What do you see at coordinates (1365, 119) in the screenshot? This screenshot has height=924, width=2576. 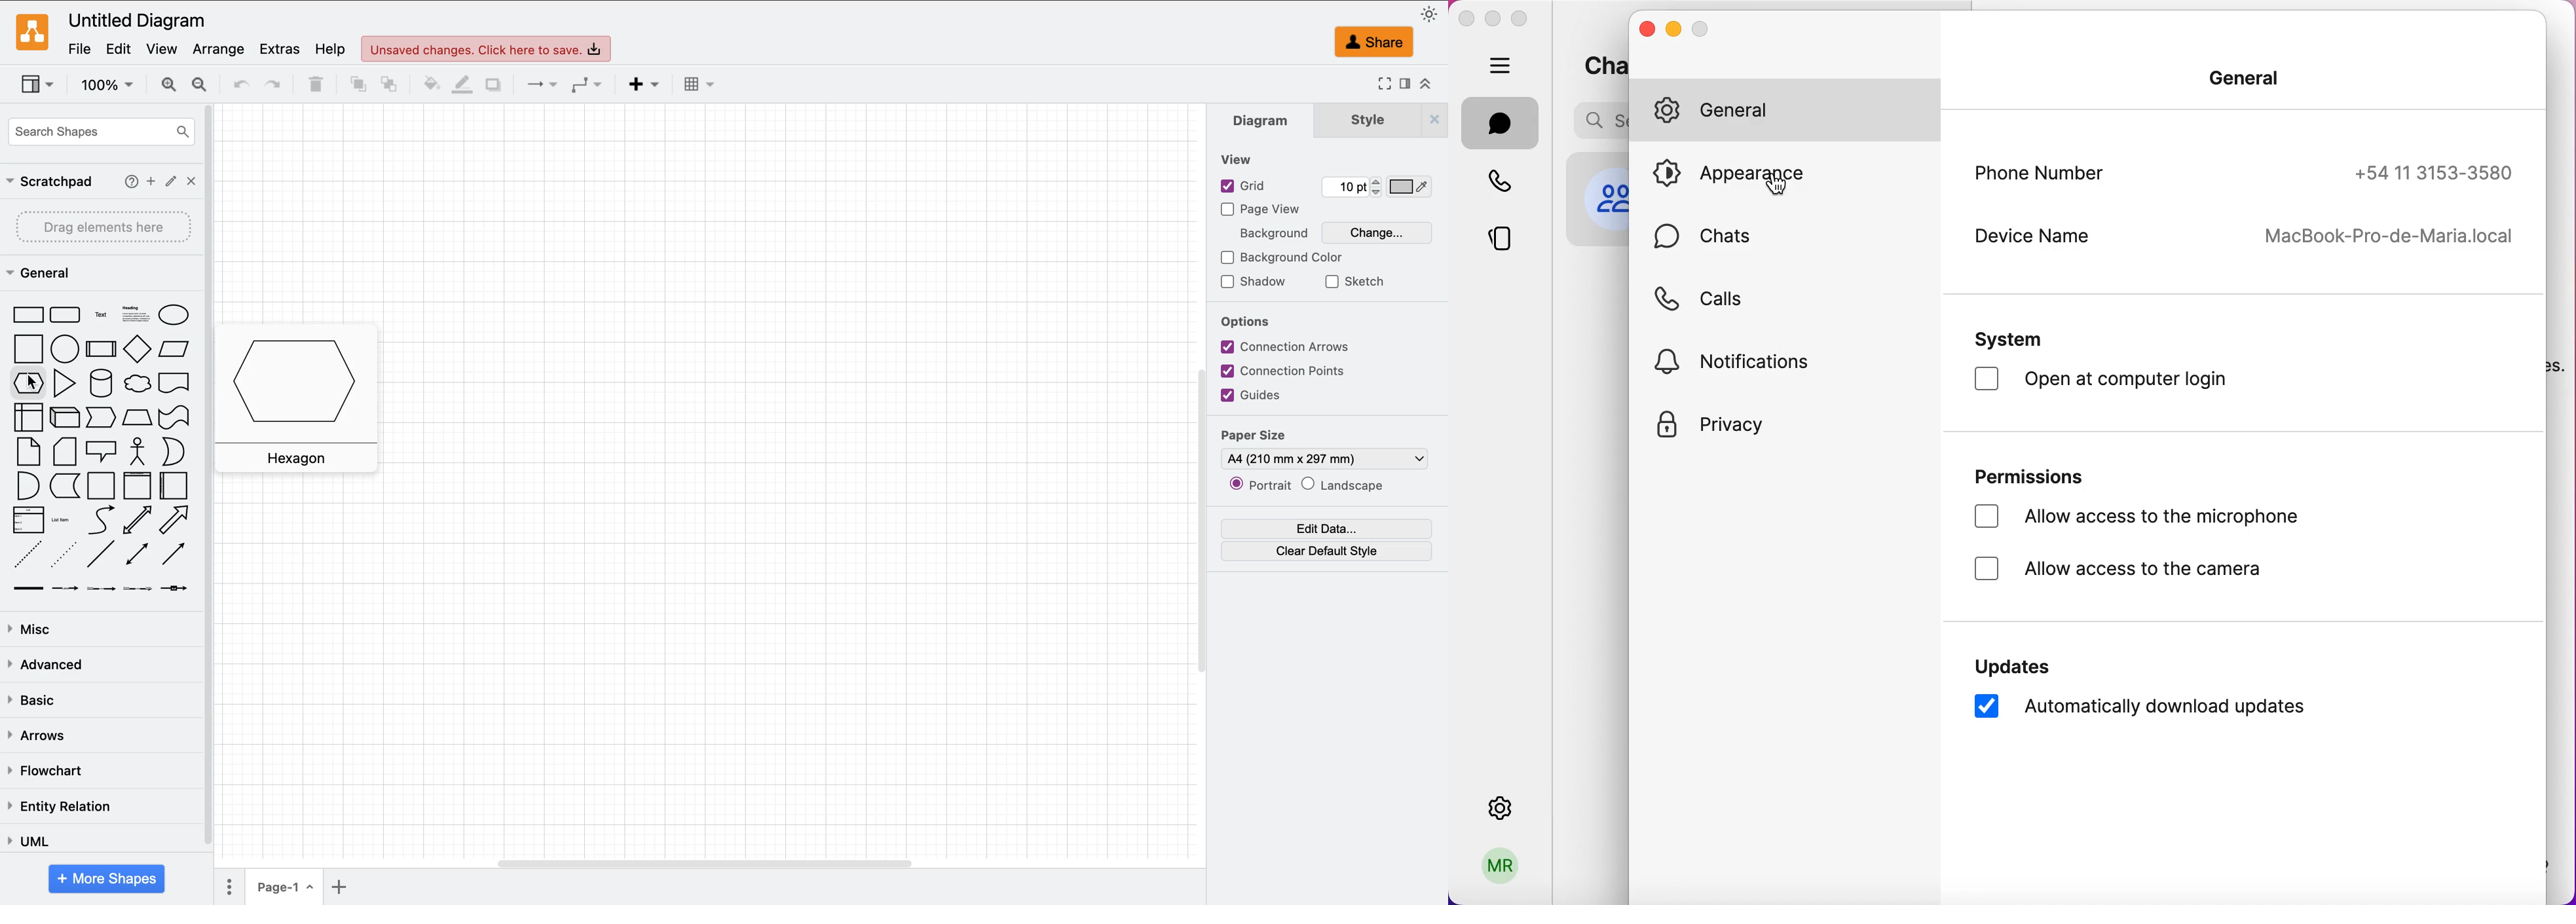 I see `style` at bounding box center [1365, 119].